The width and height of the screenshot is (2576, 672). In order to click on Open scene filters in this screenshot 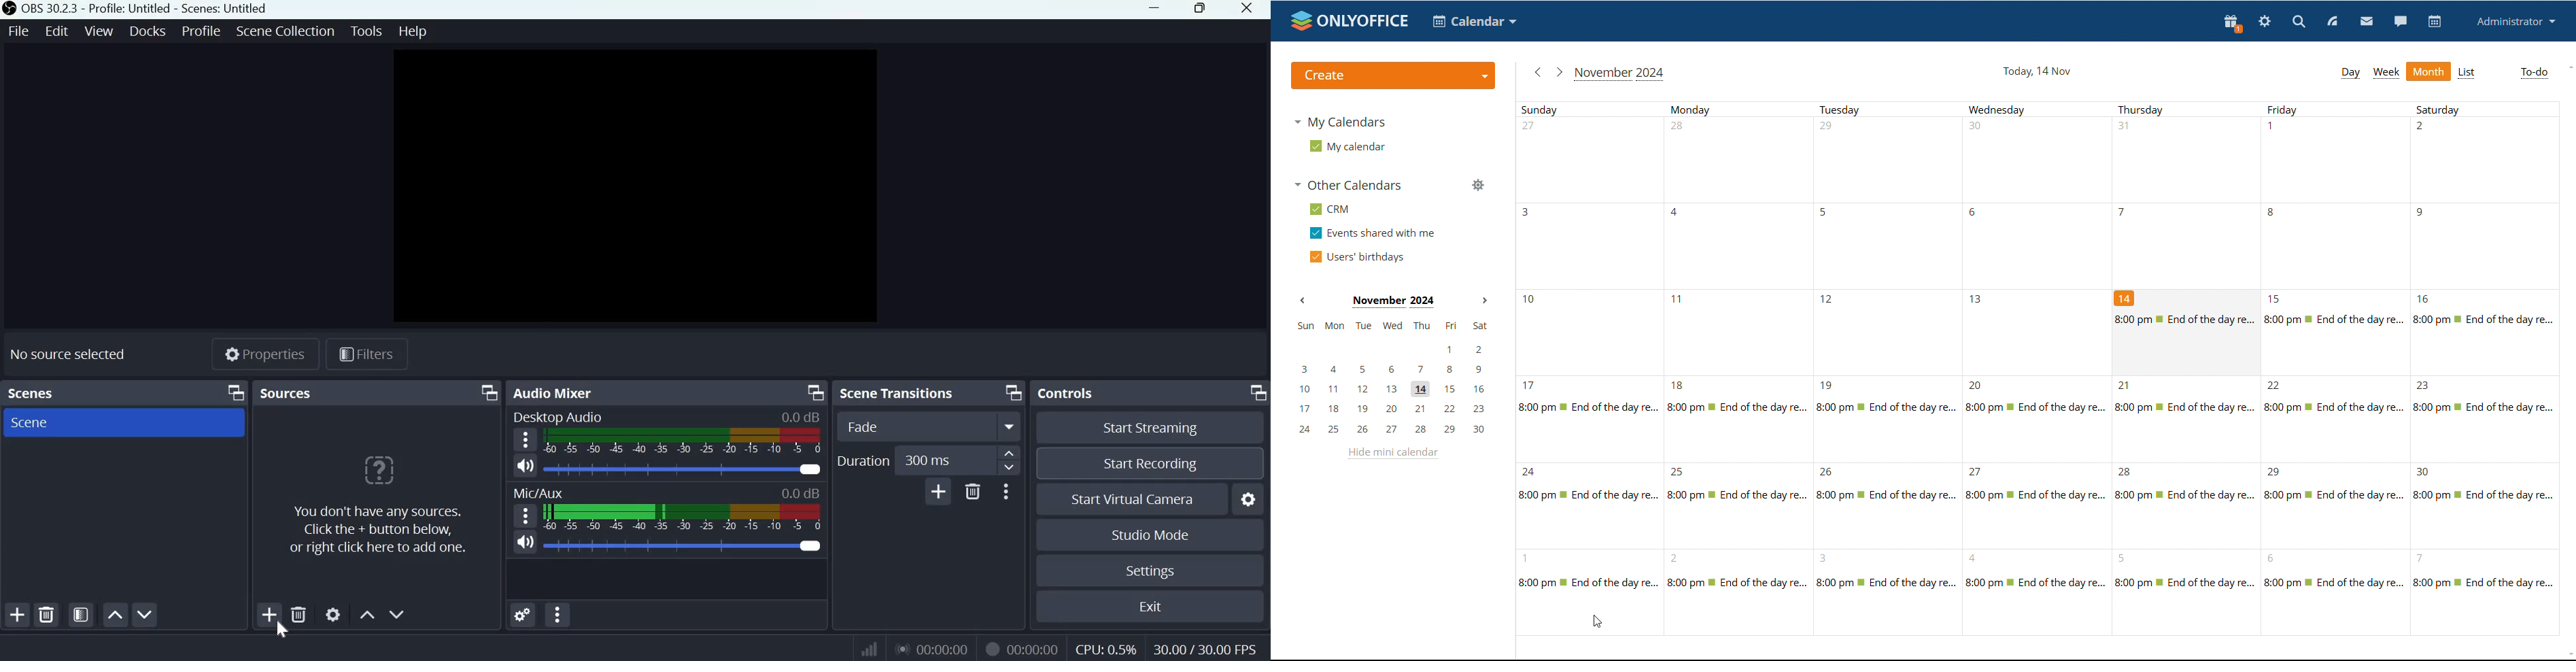, I will do `click(81, 615)`.